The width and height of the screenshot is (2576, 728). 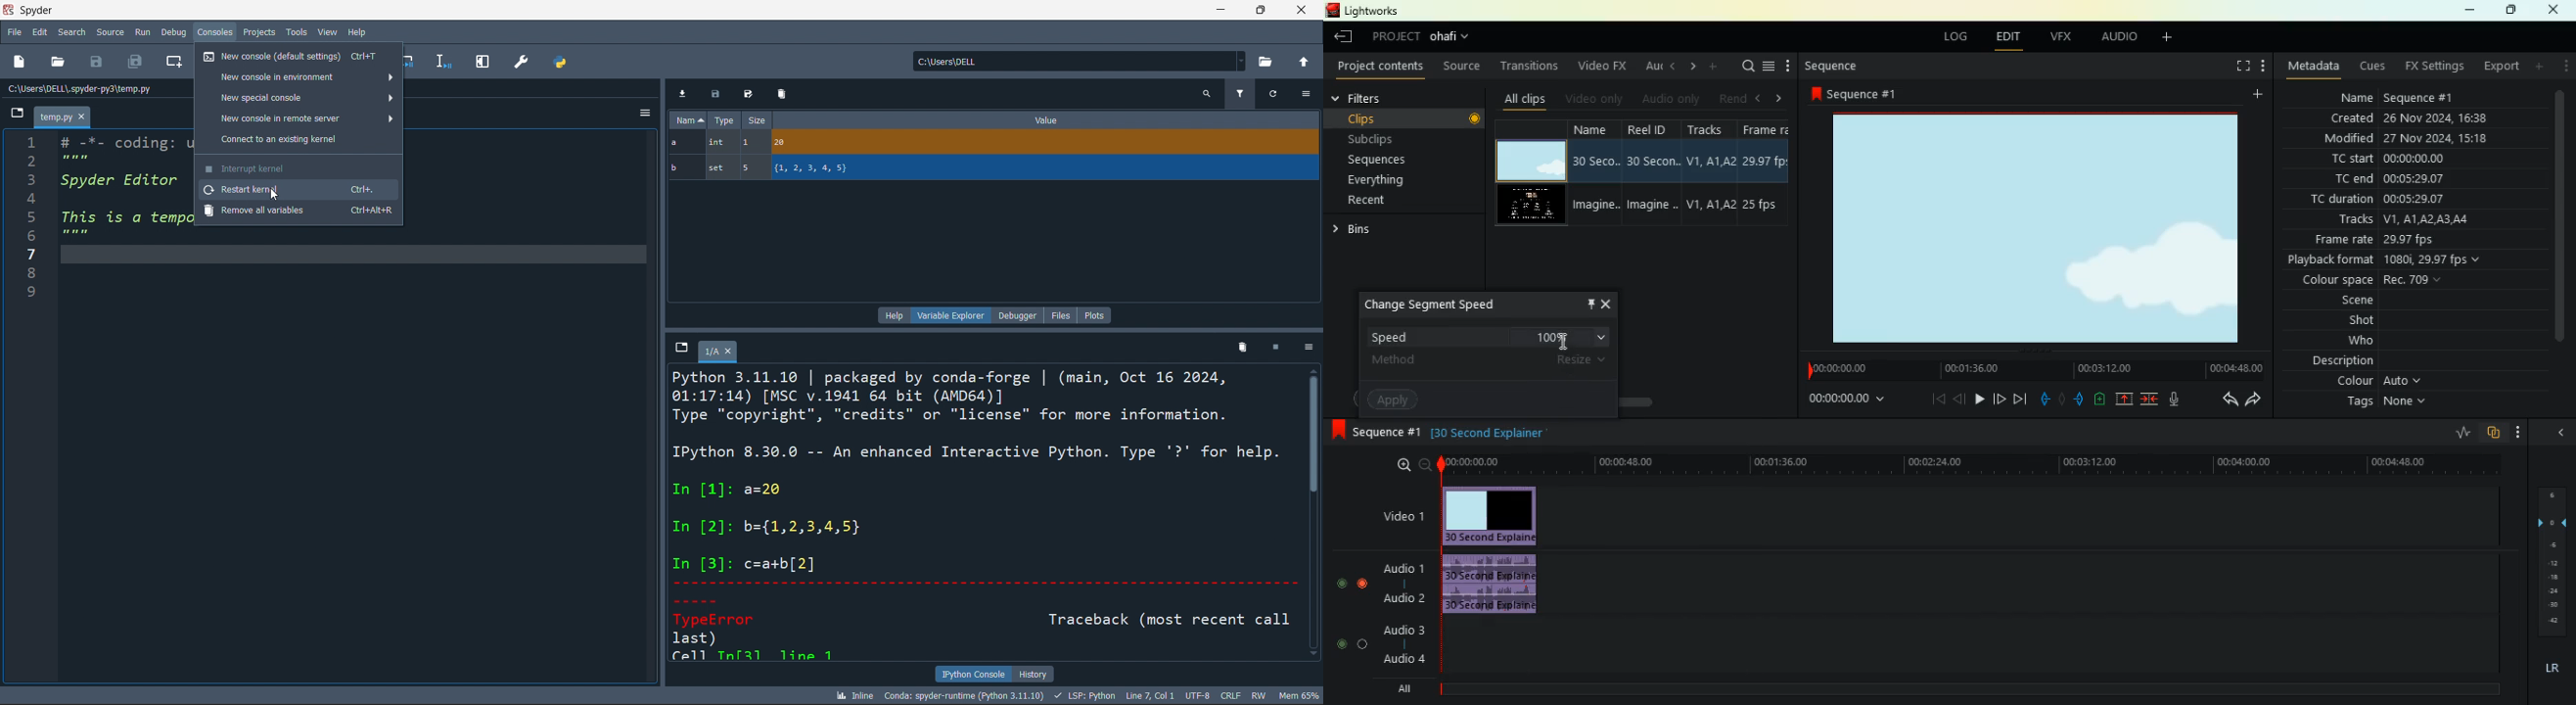 I want to click on reel id, so click(x=1655, y=174).